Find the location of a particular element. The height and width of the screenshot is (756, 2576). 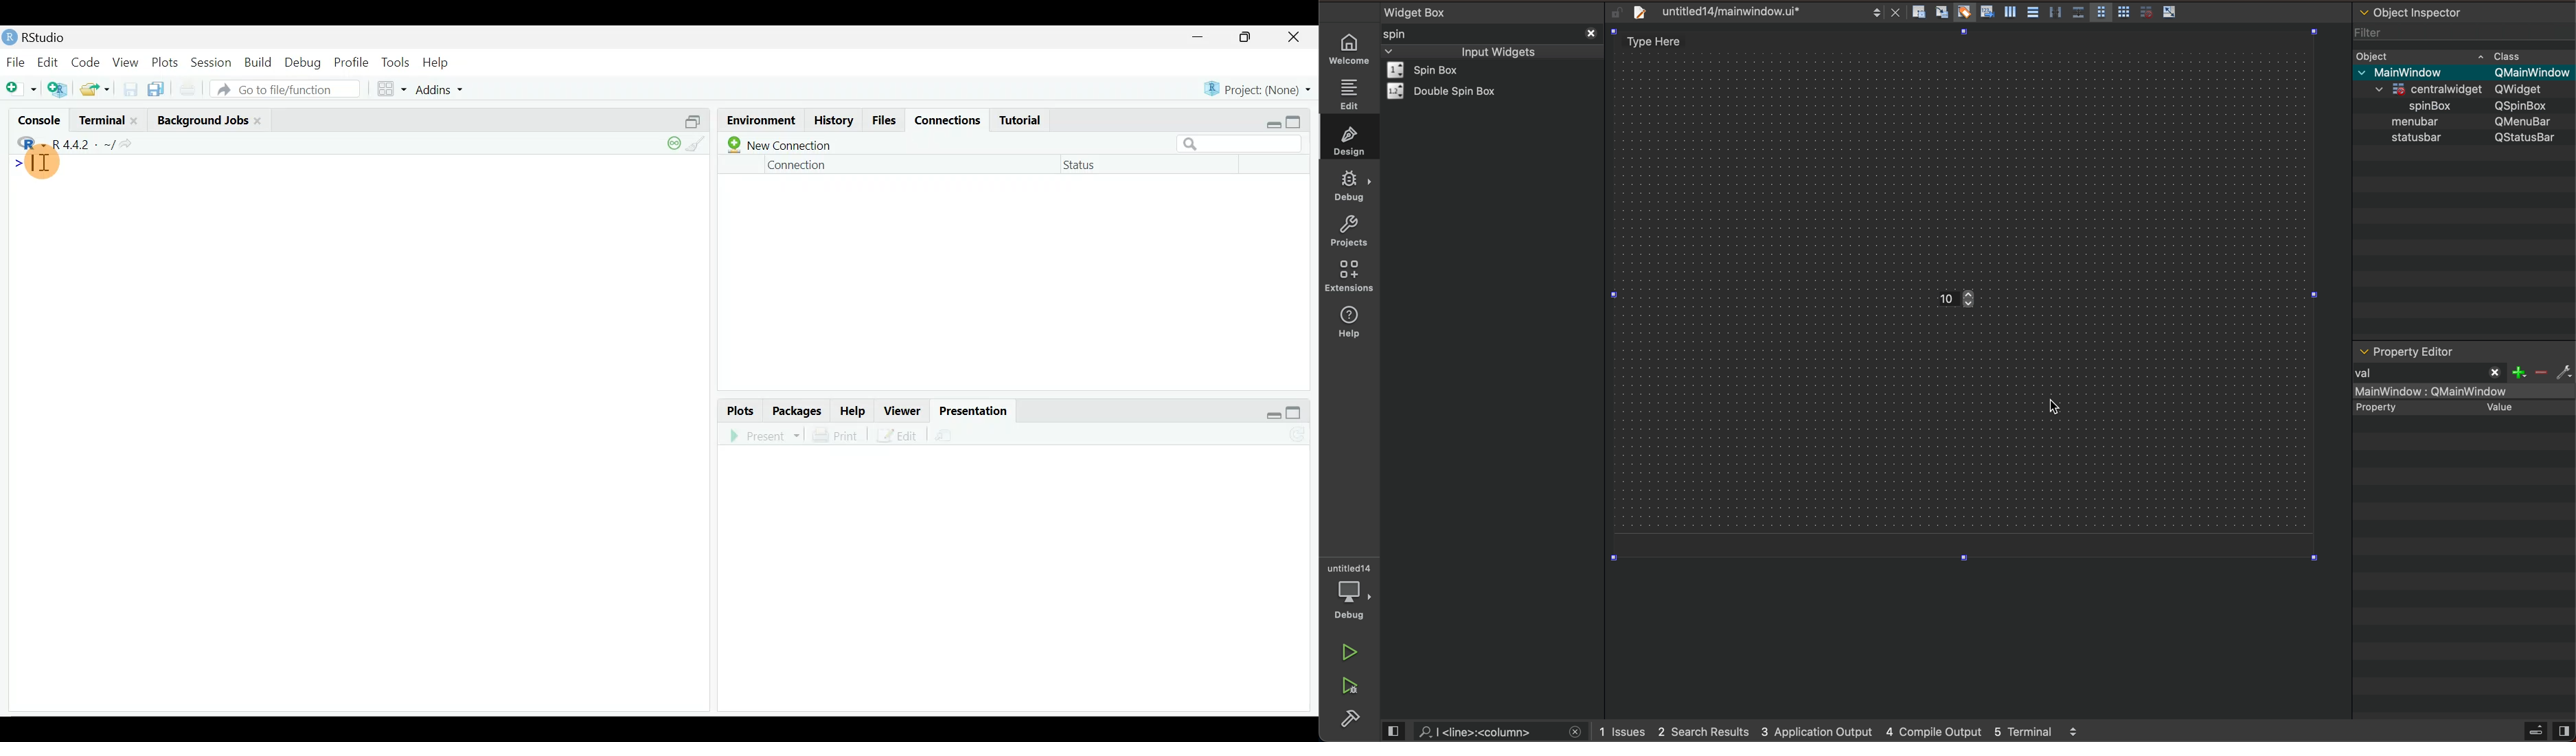

class is located at coordinates (2510, 55).